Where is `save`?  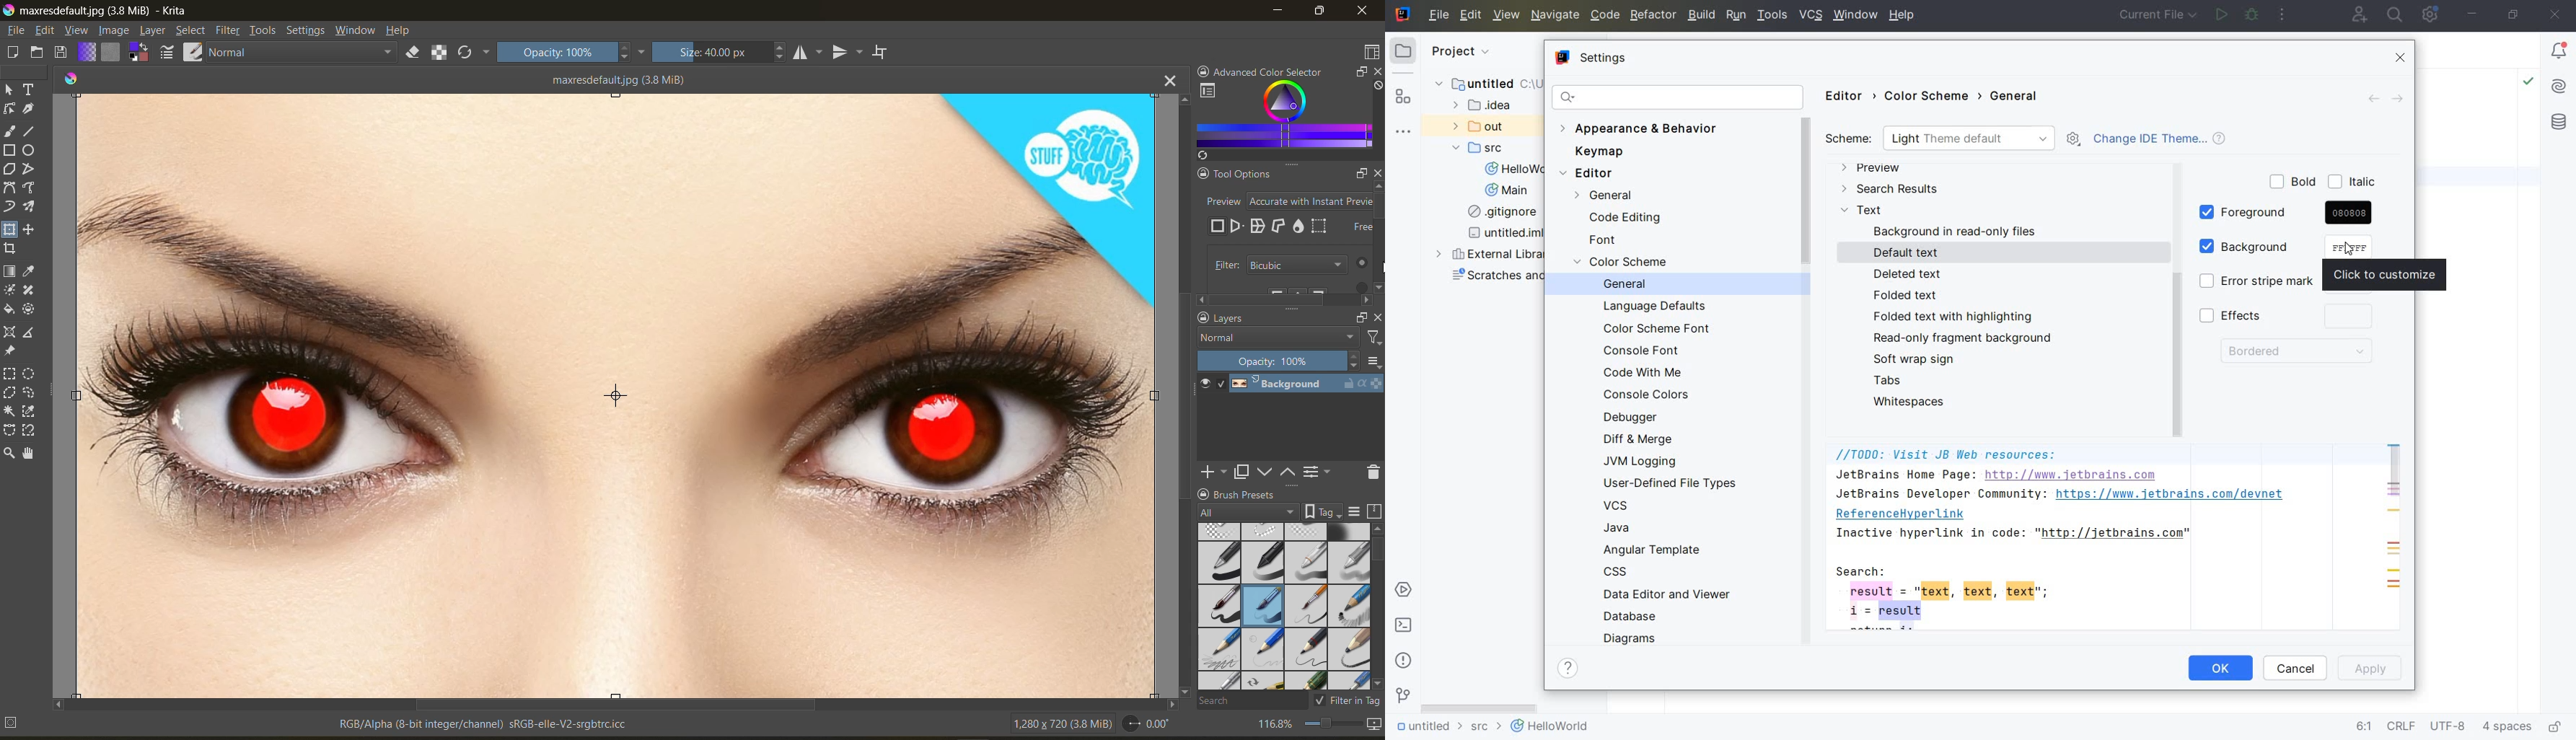 save is located at coordinates (63, 52).